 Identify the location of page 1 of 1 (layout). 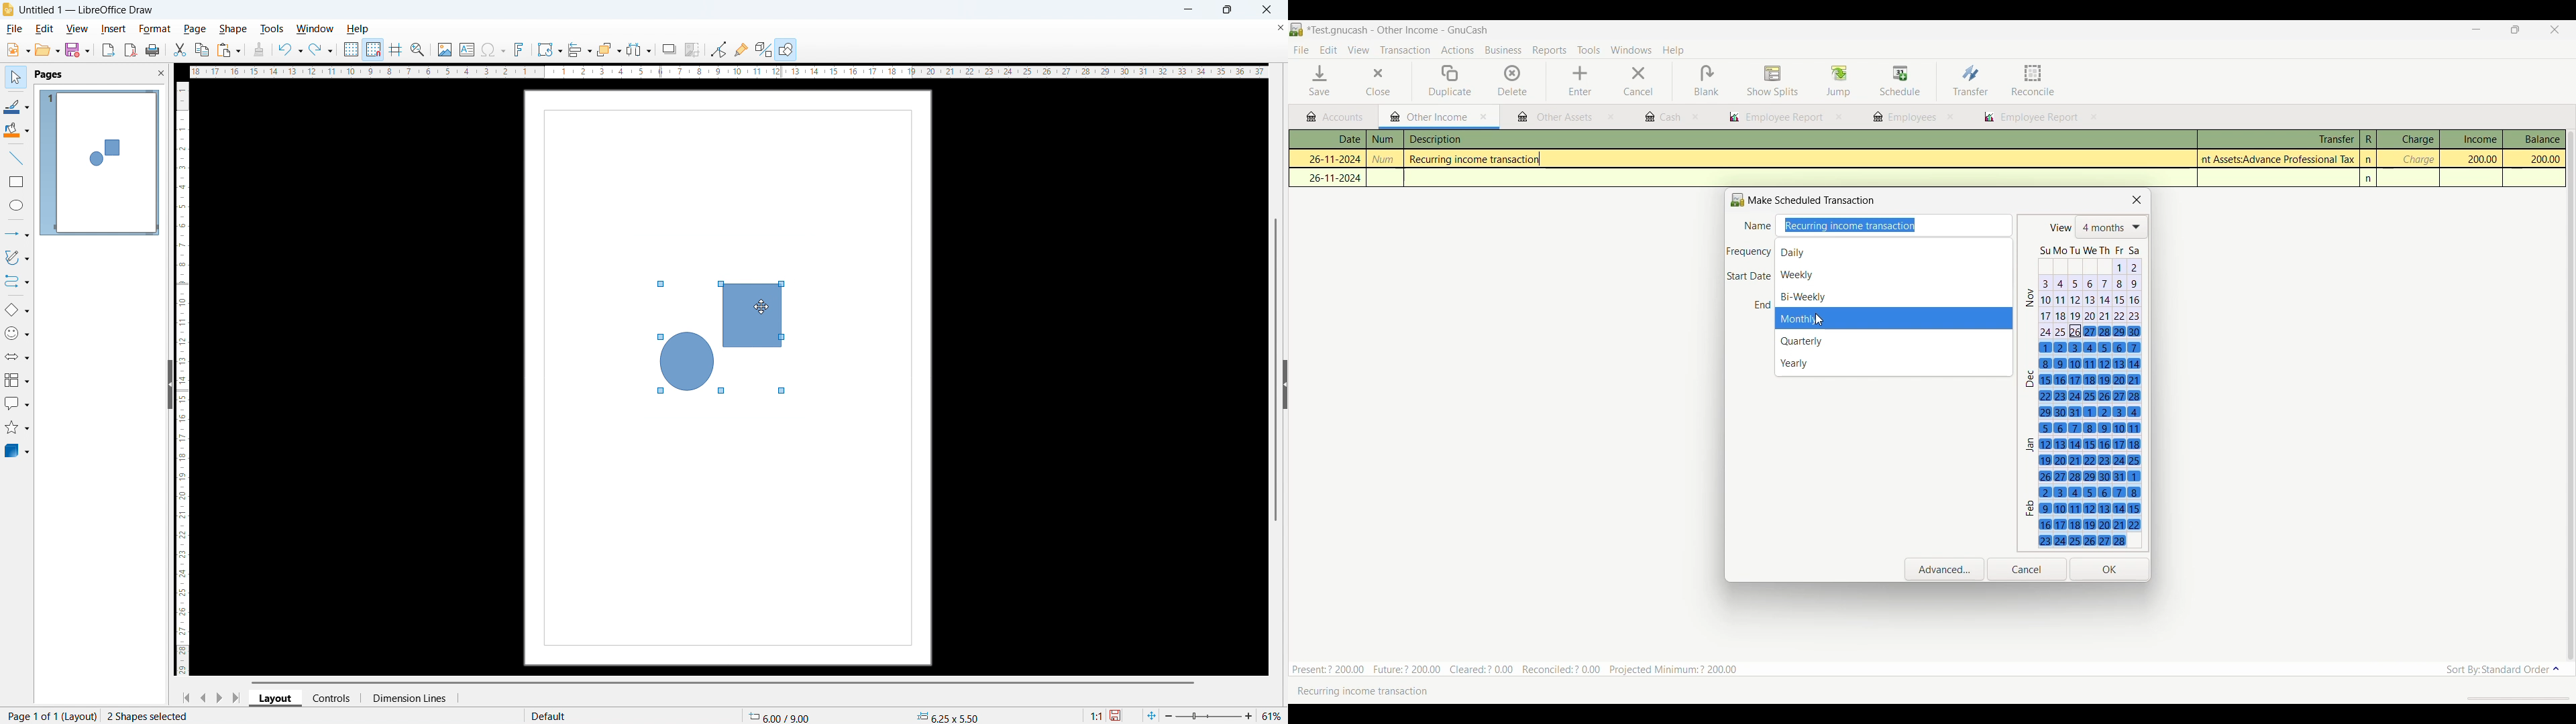
(50, 715).